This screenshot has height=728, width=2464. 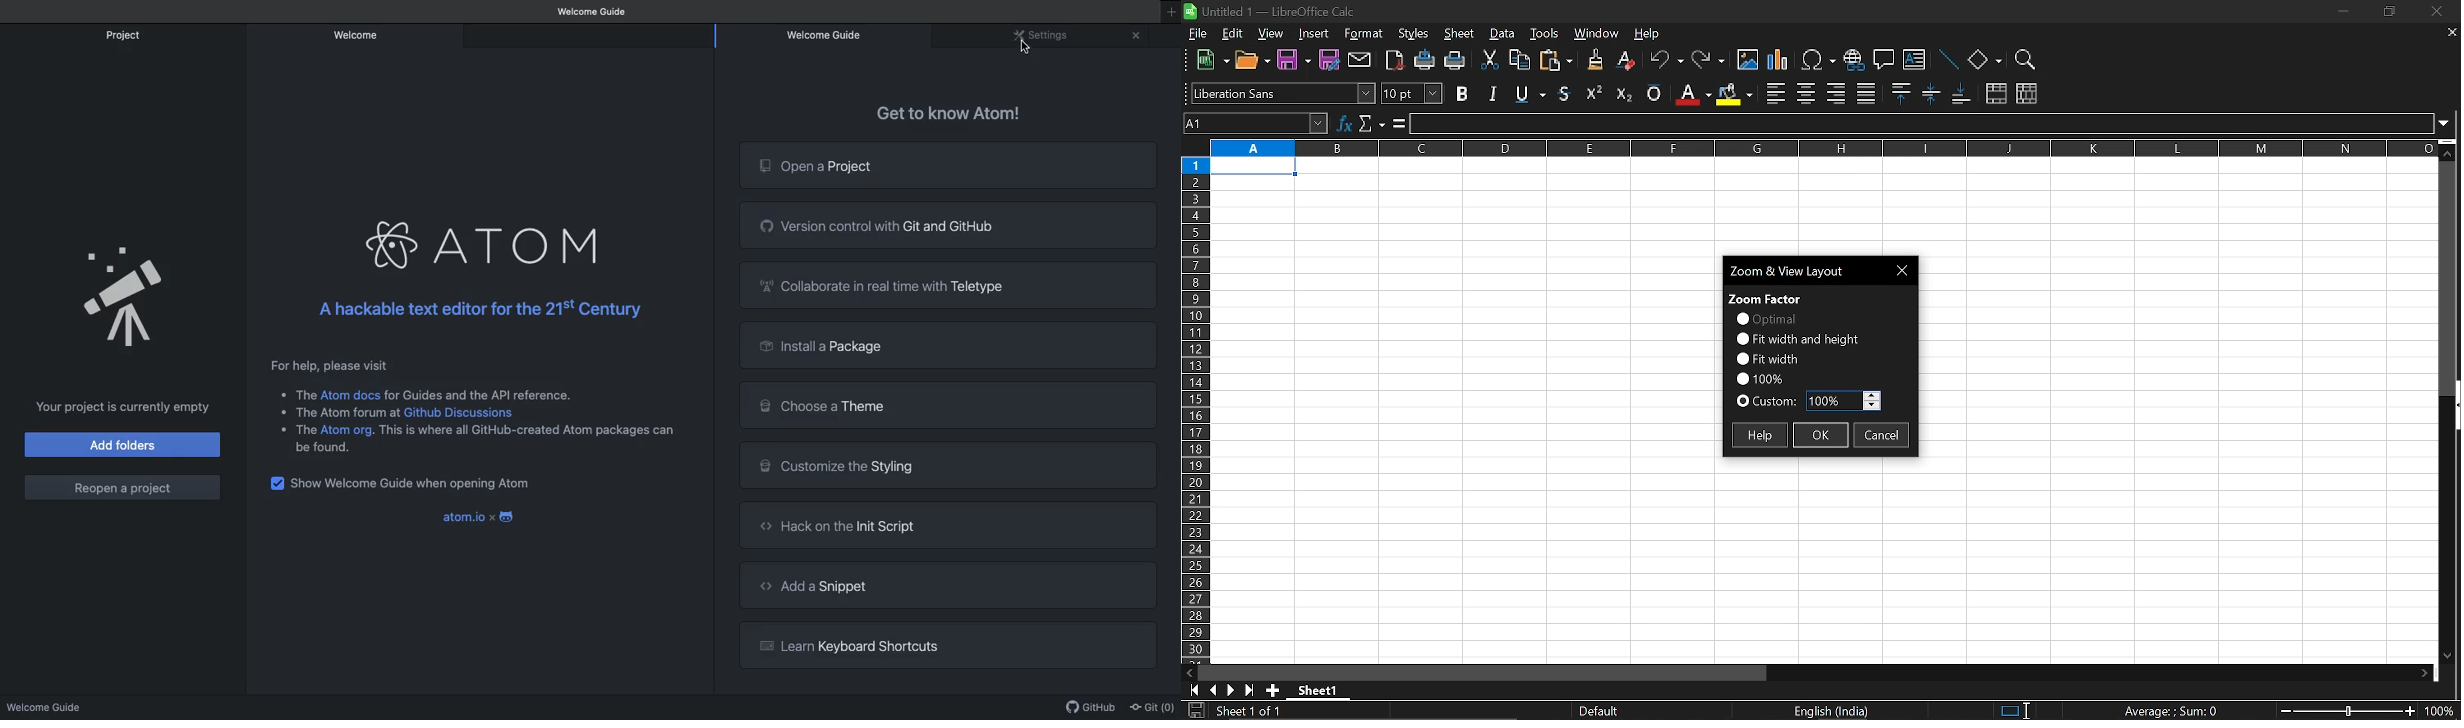 What do you see at coordinates (1758, 435) in the screenshot?
I see `help` at bounding box center [1758, 435].